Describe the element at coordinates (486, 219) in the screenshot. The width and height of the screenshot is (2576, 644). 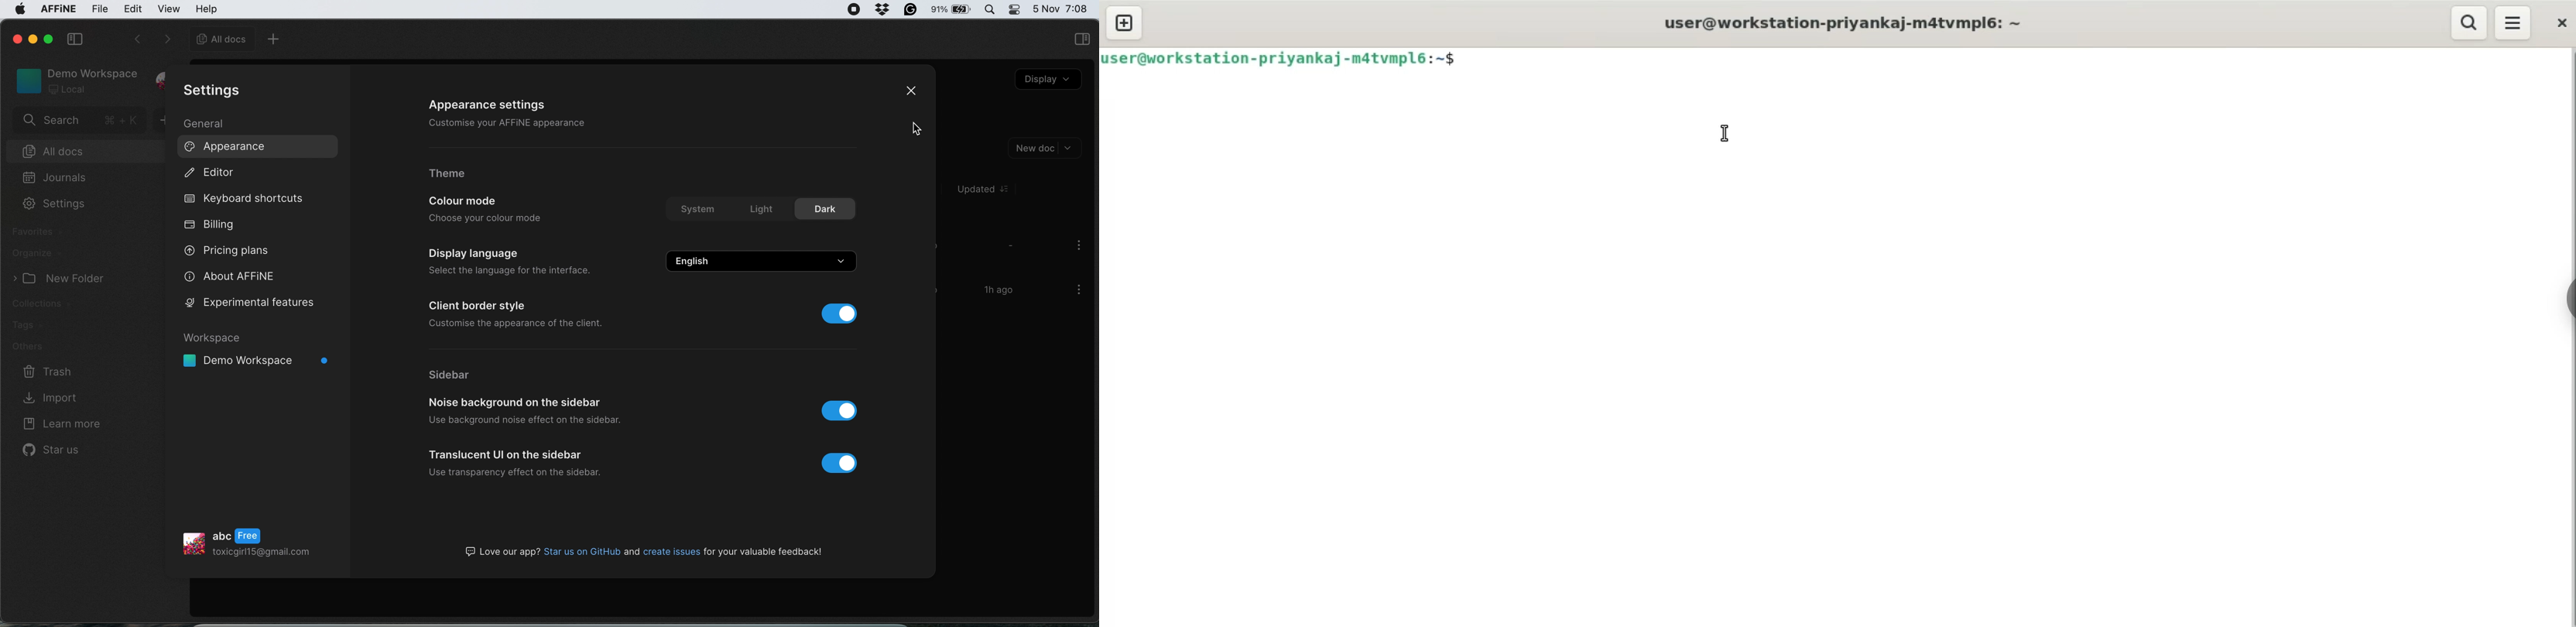
I see `choose your colour mode` at that location.